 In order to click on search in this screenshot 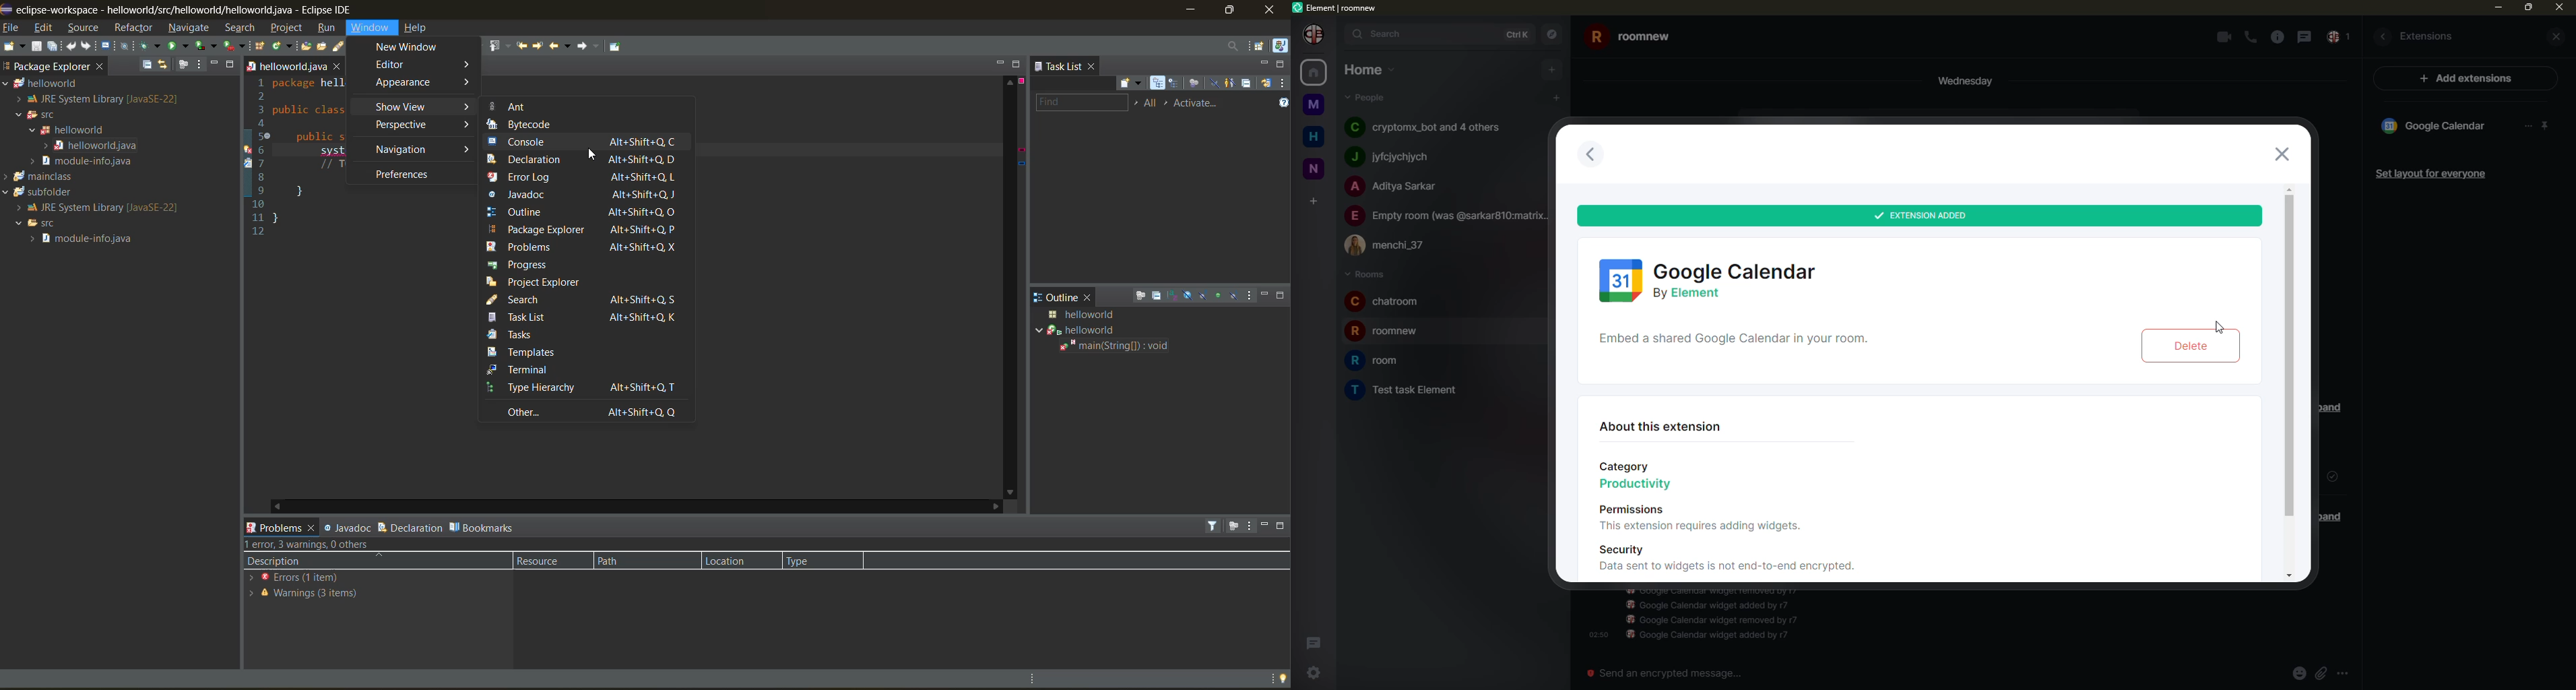, I will do `click(1381, 36)`.